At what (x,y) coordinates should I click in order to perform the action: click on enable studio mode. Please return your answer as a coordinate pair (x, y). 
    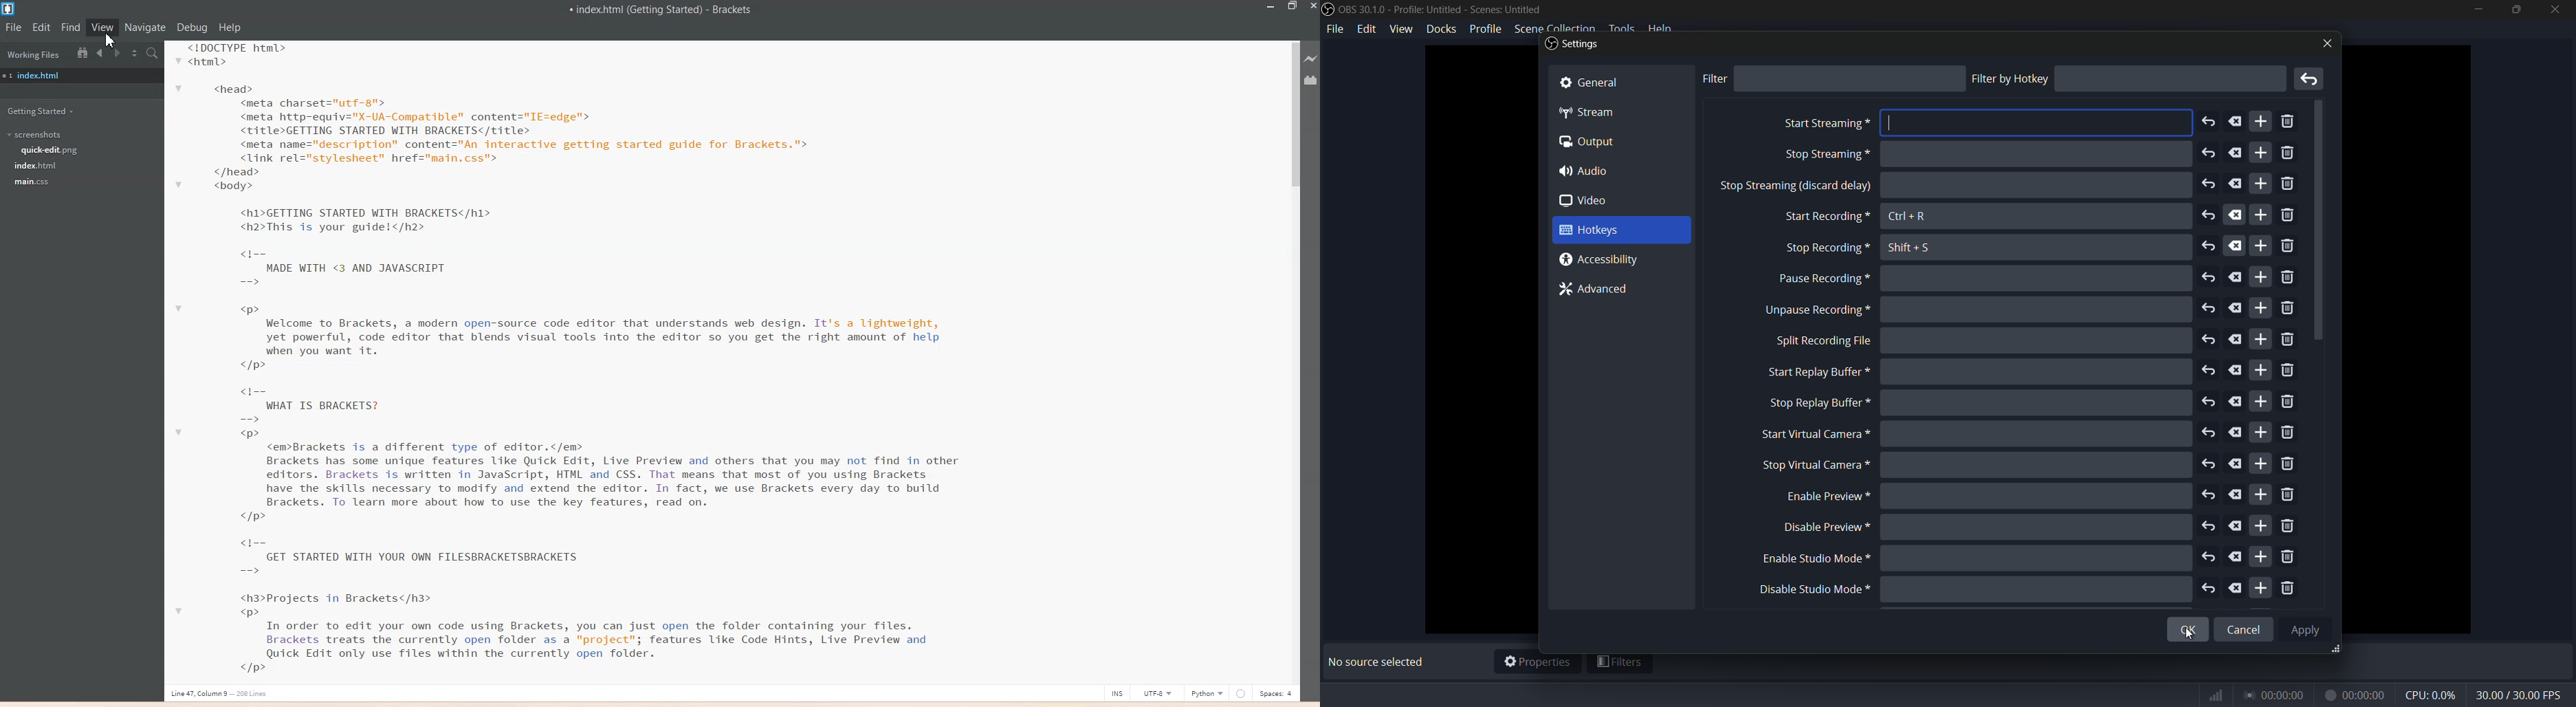
    Looking at the image, I should click on (1813, 560).